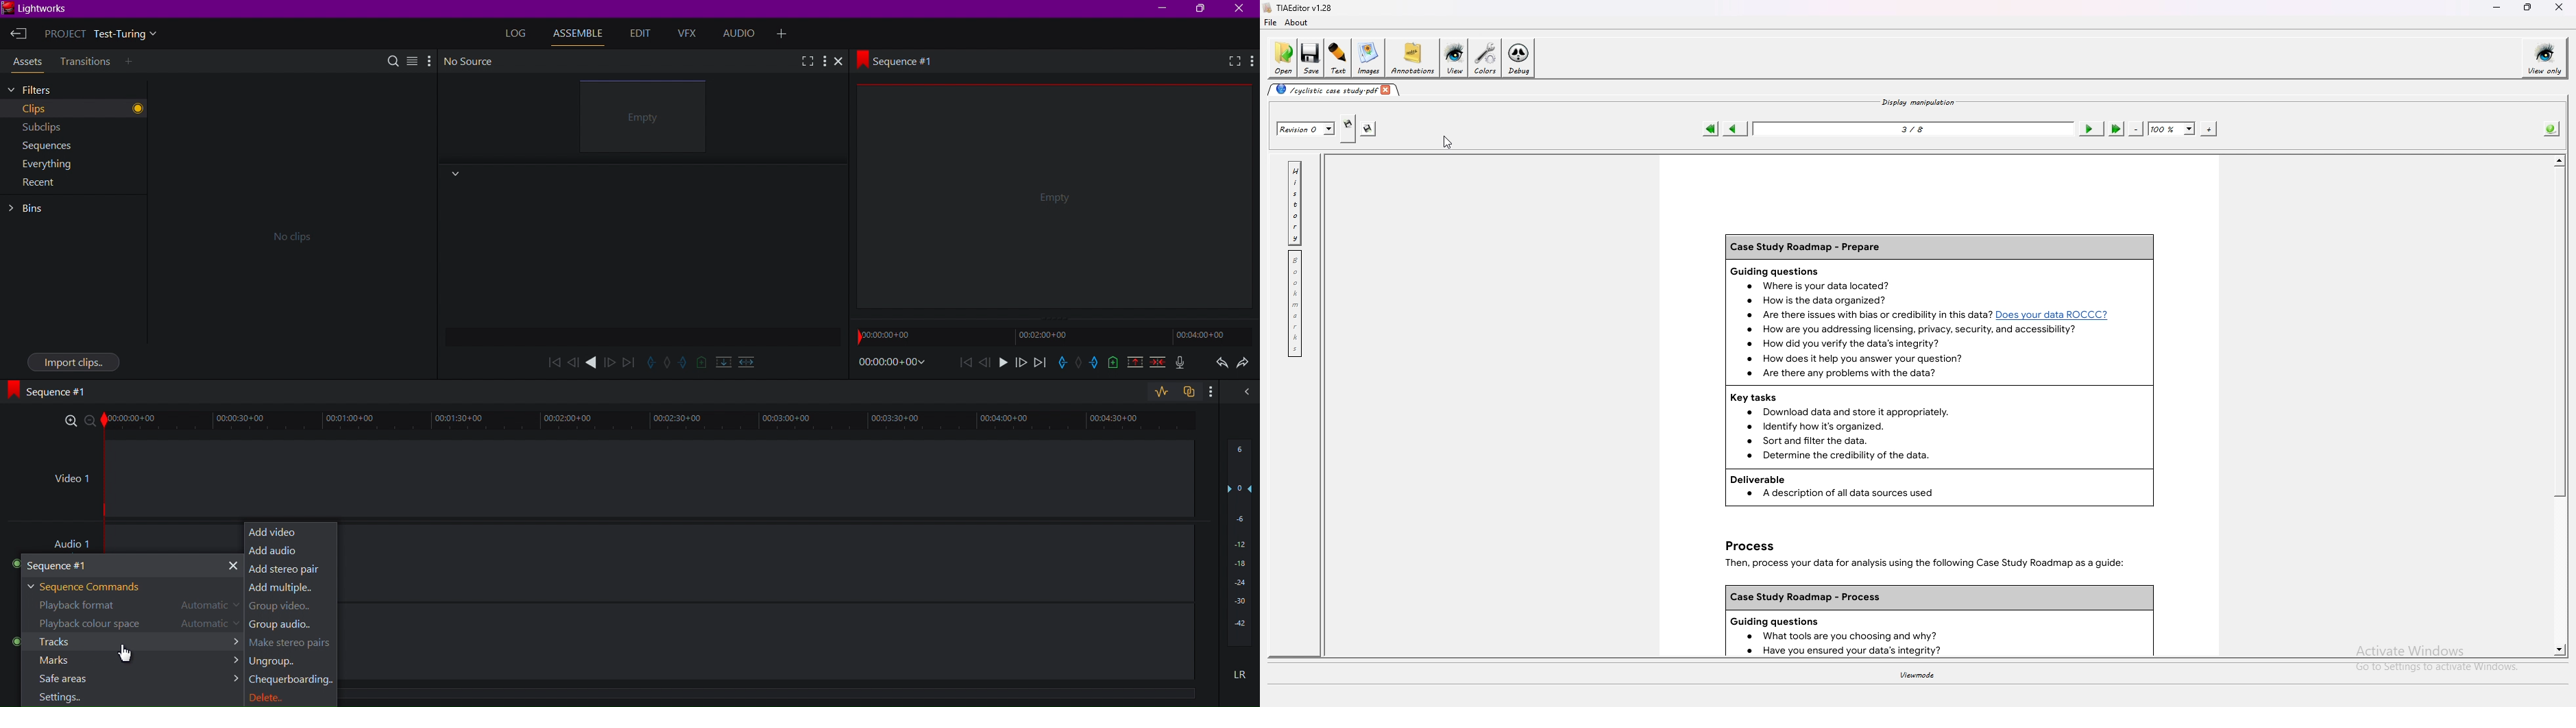  I want to click on cursor, so click(122, 653).